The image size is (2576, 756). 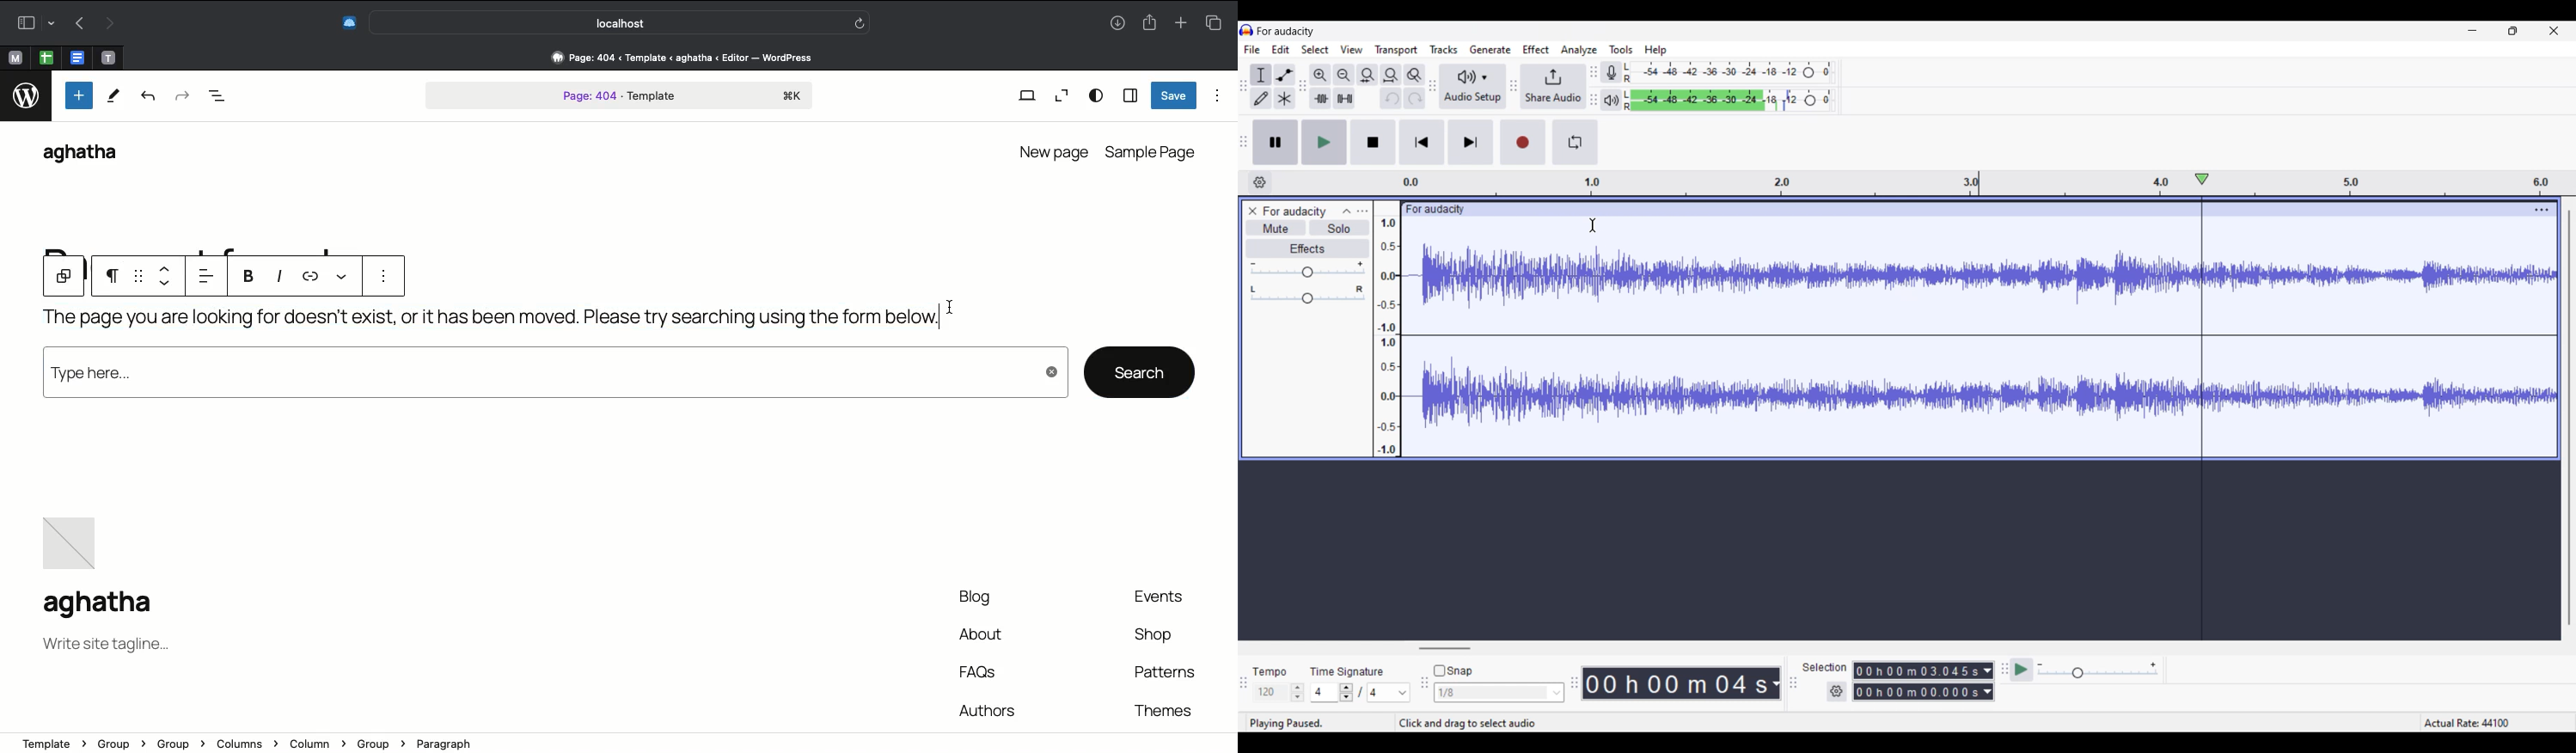 I want to click on address, so click(x=590, y=739).